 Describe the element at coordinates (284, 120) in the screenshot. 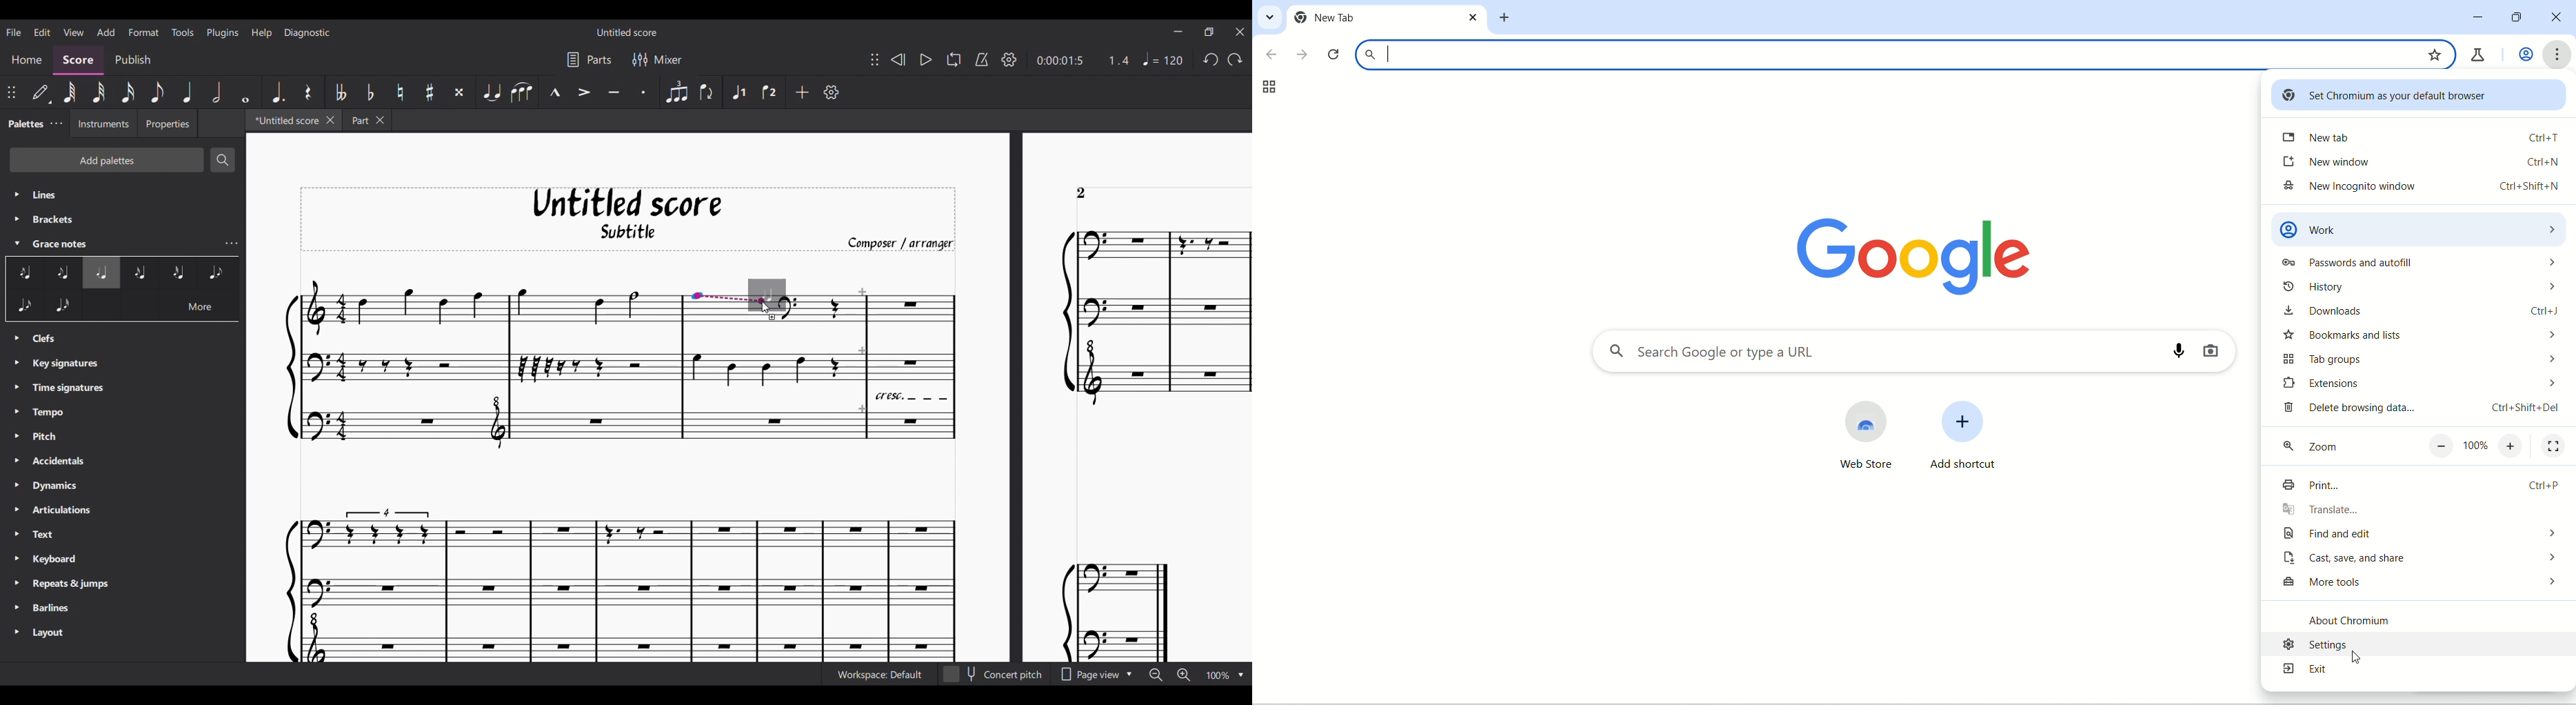

I see `Current tab` at that location.